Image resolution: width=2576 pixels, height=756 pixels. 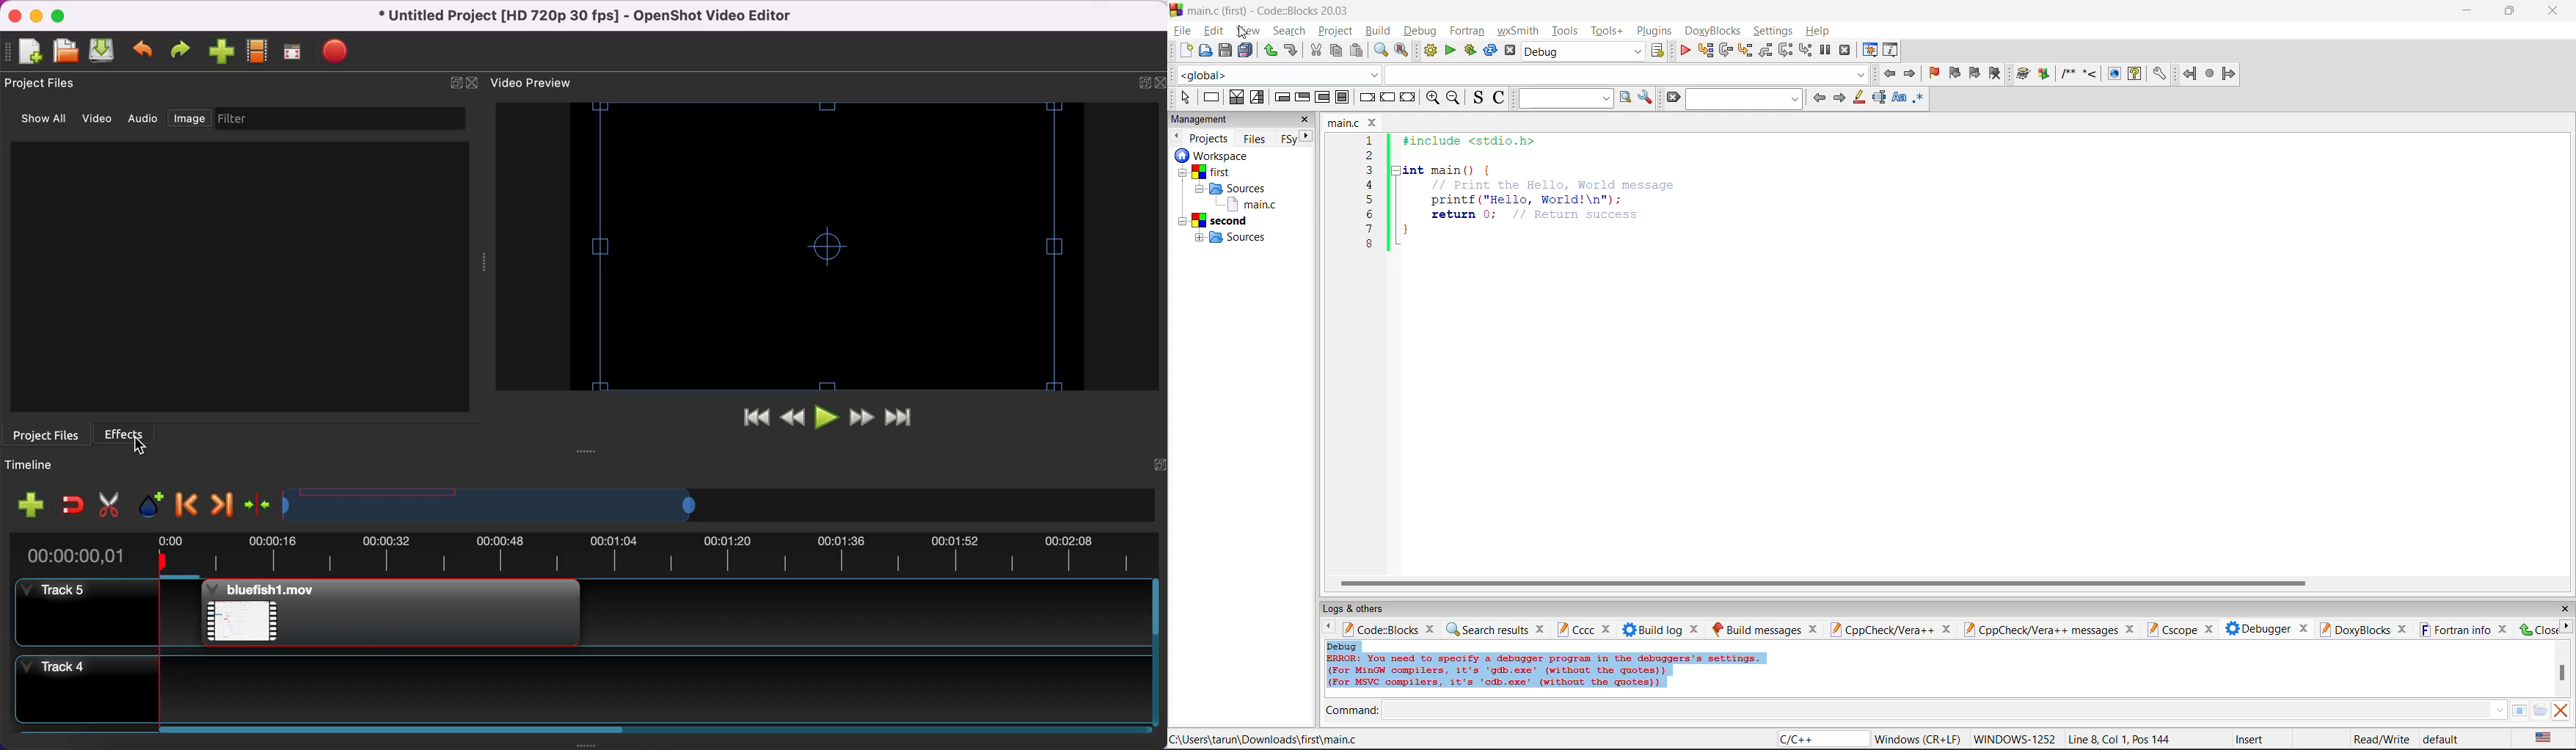 What do you see at coordinates (1247, 205) in the screenshot?
I see `main.c` at bounding box center [1247, 205].